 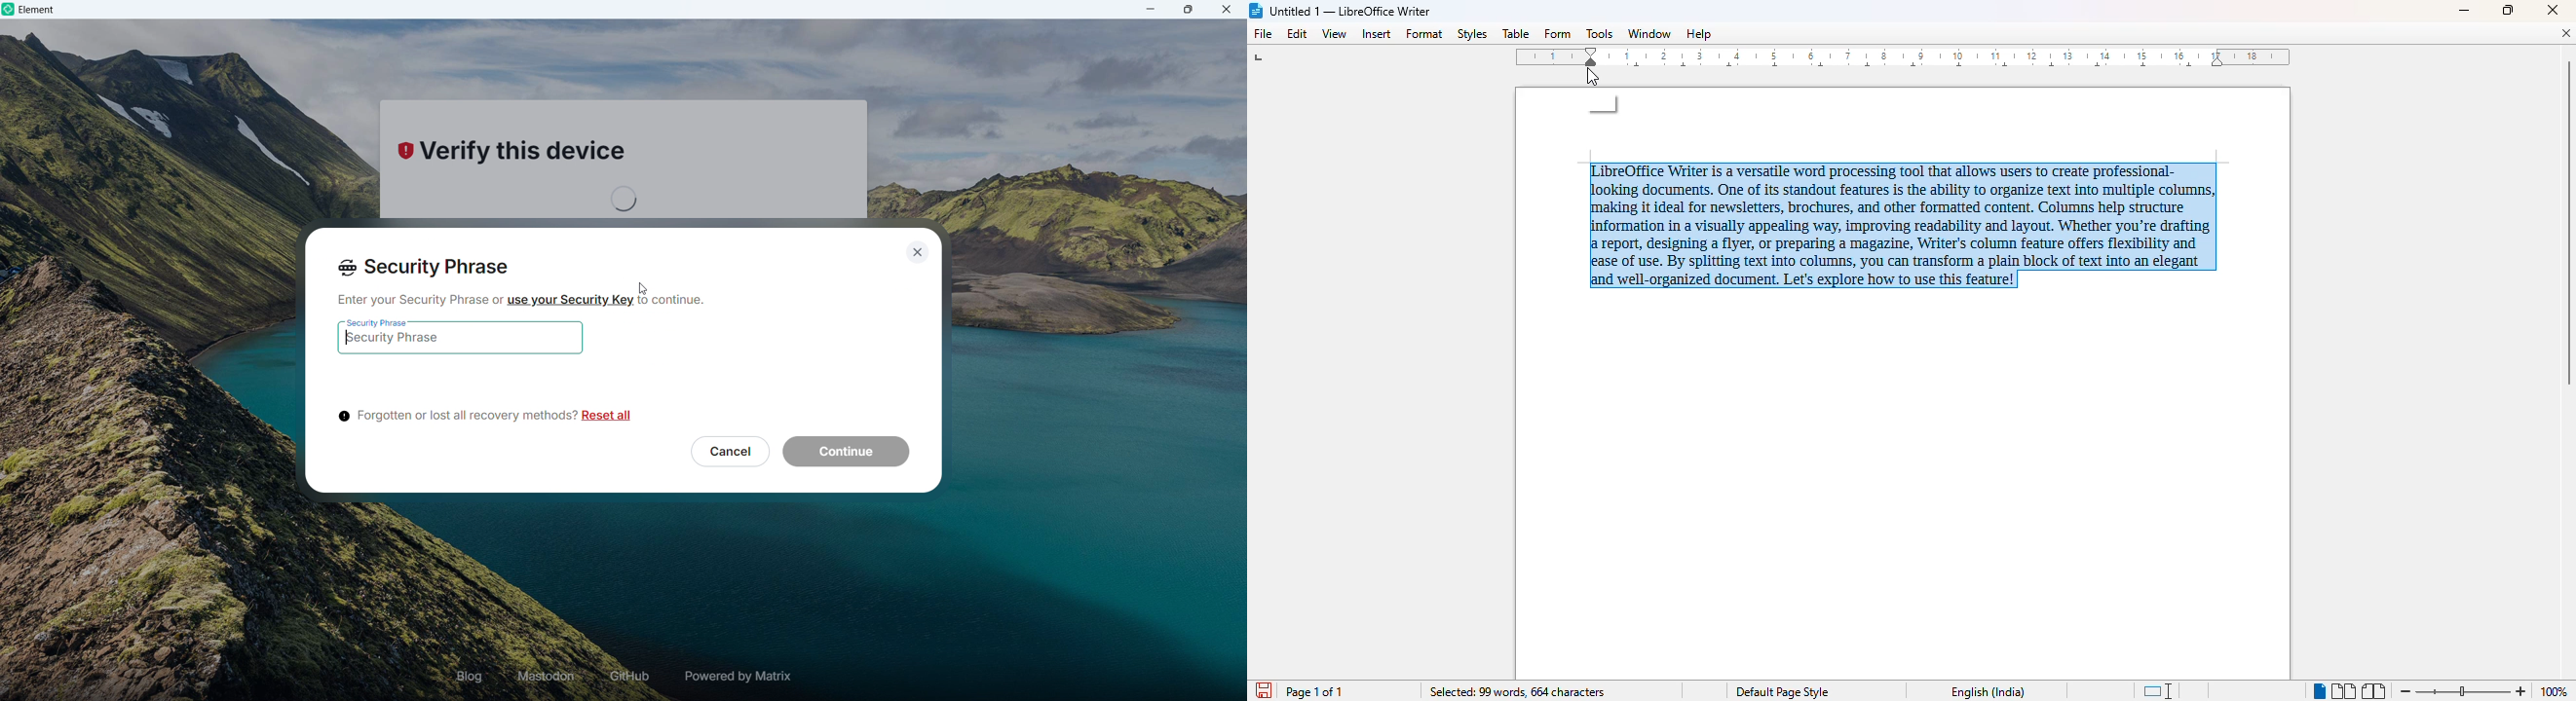 I want to click on book view, so click(x=2373, y=691).